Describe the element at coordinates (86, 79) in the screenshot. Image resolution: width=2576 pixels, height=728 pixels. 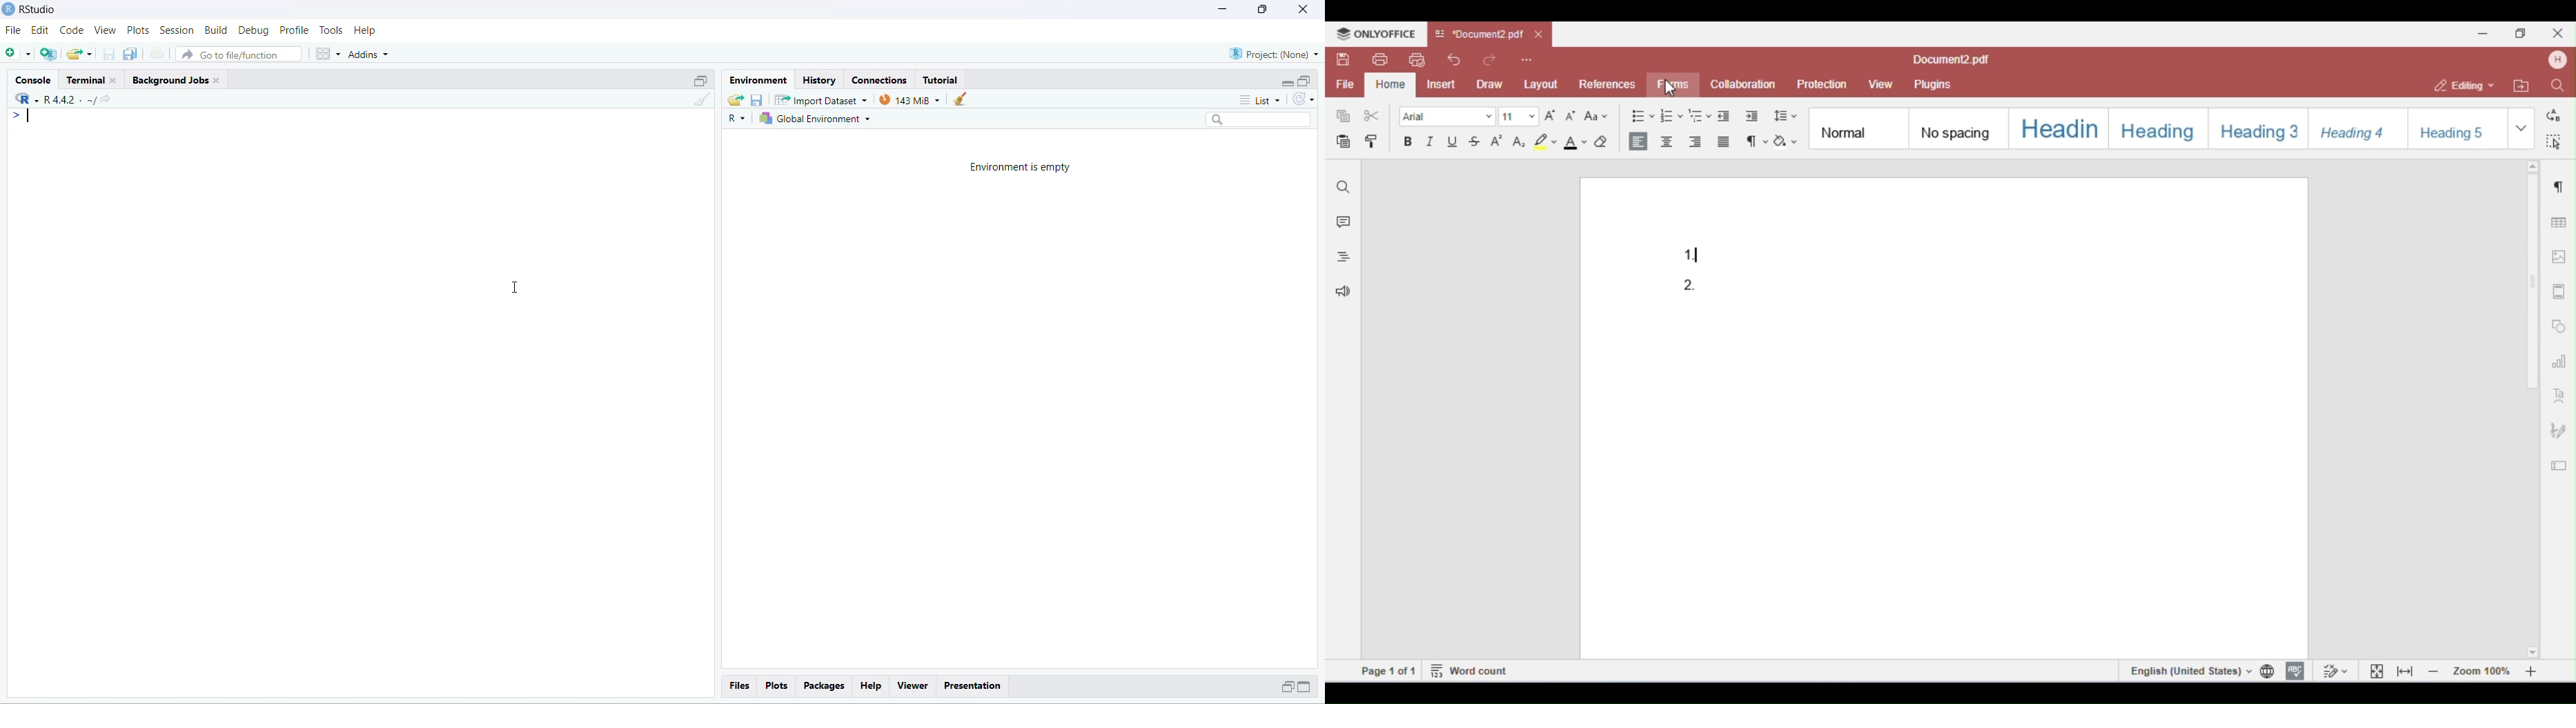
I see `terminal` at that location.